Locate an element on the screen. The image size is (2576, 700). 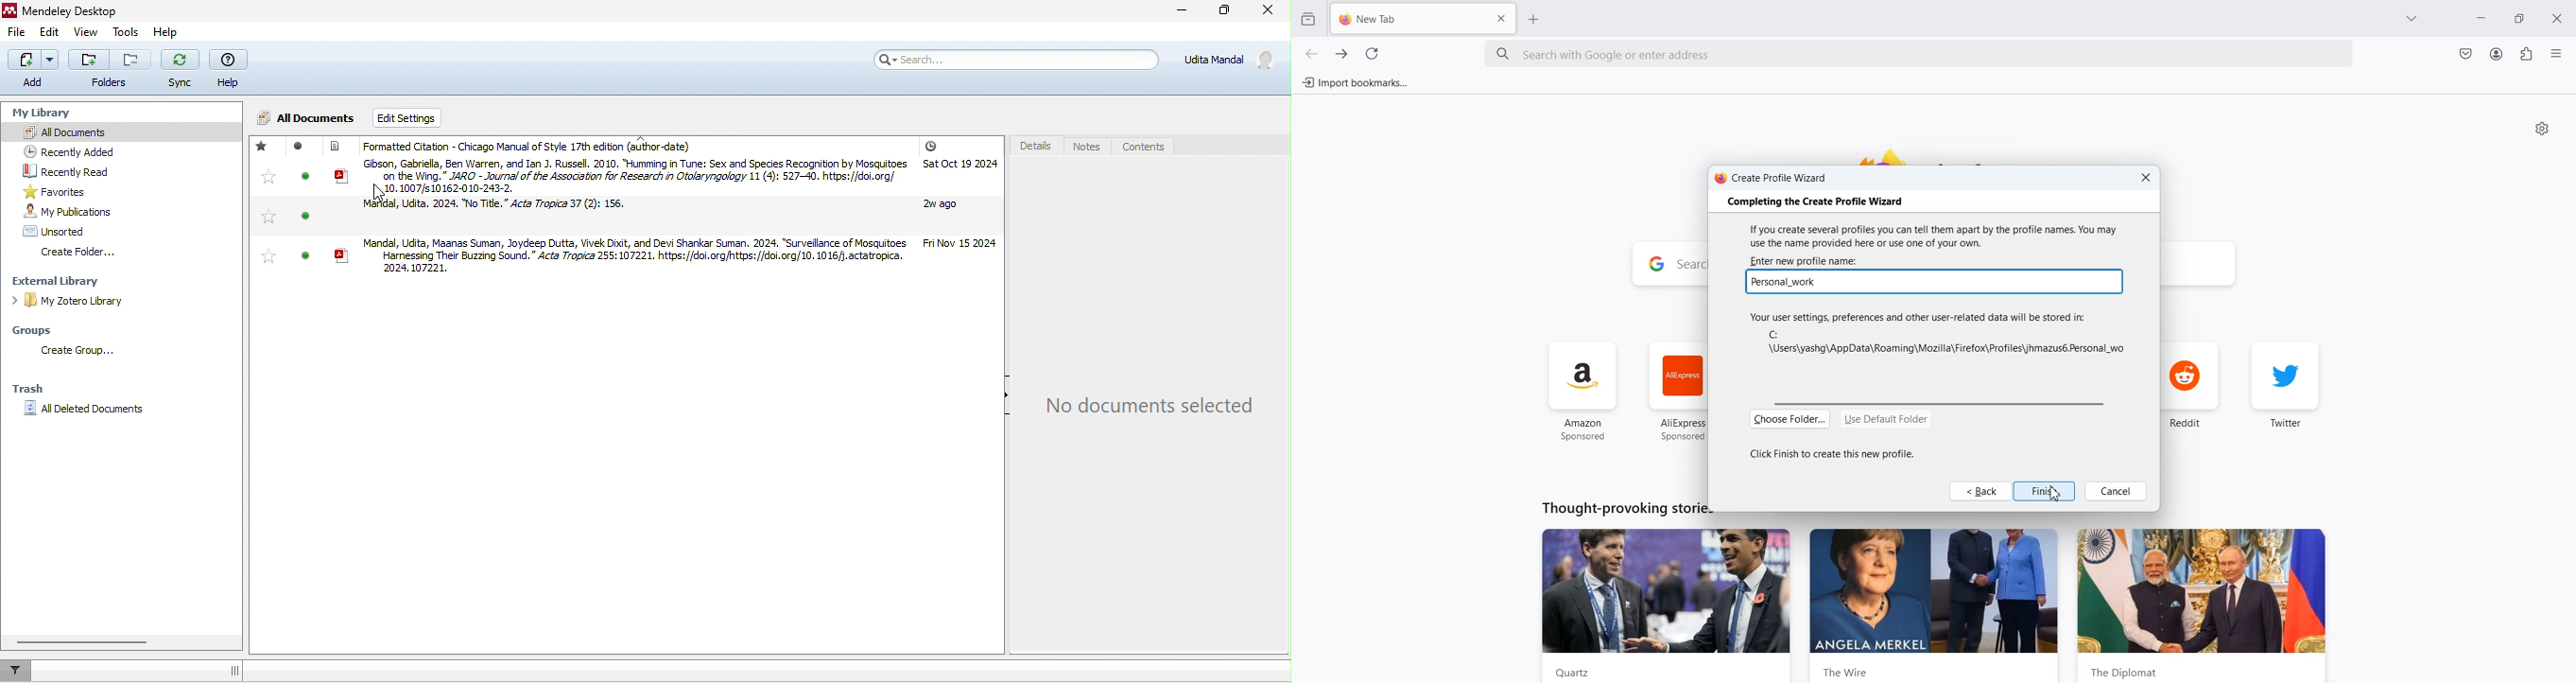
Horizontal scroll bar is located at coordinates (1933, 404).